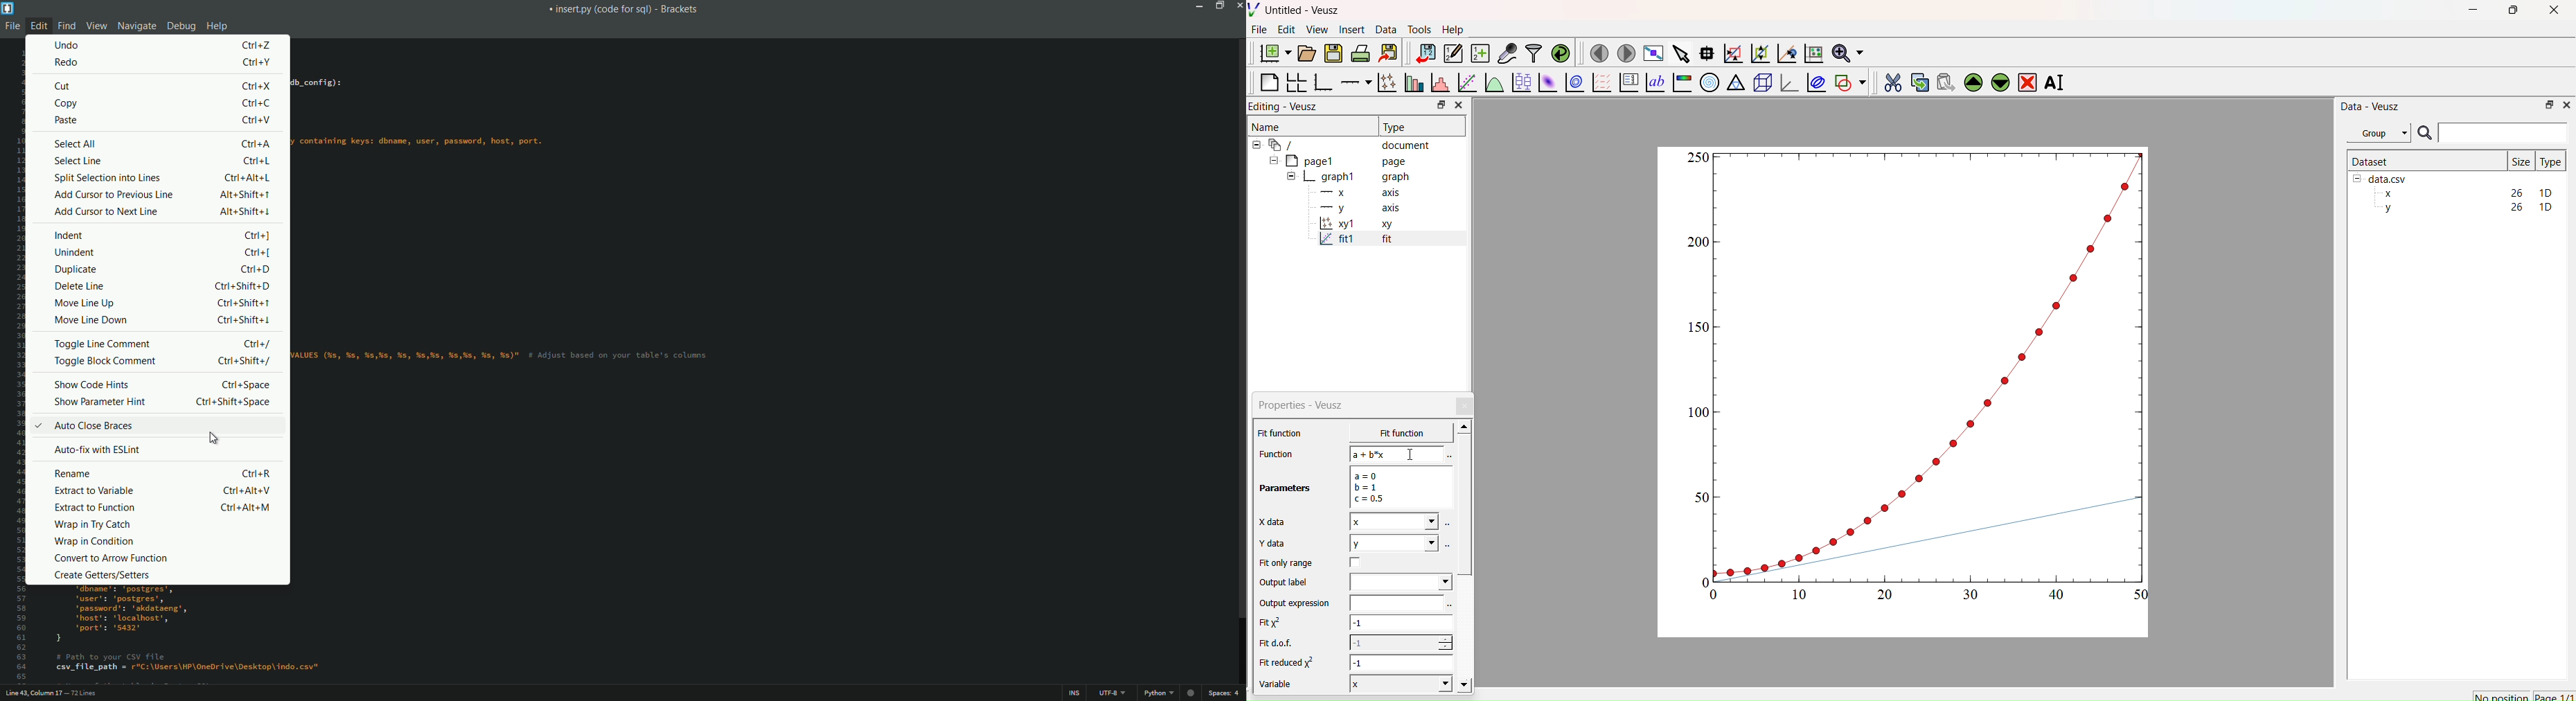 This screenshot has height=728, width=2576. Describe the element at coordinates (2566, 104) in the screenshot. I see `Close` at that location.